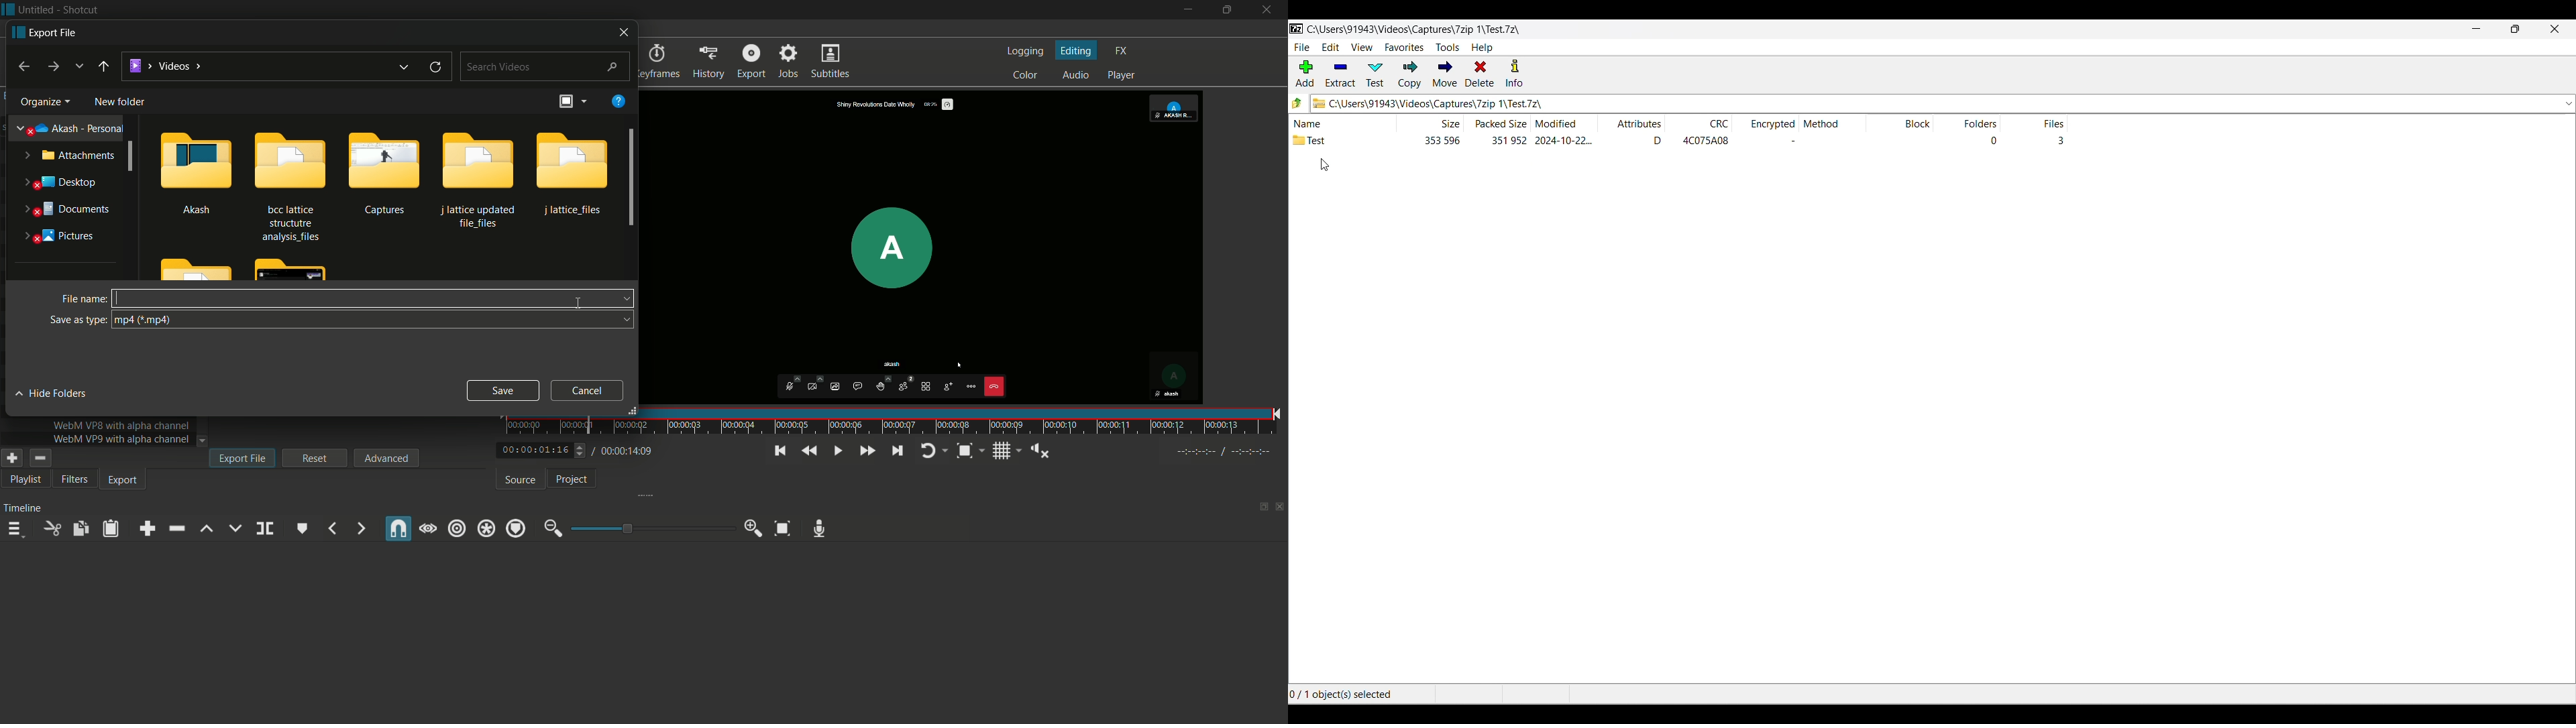 This screenshot has height=728, width=2576. Describe the element at coordinates (1483, 48) in the screenshot. I see `Help` at that location.